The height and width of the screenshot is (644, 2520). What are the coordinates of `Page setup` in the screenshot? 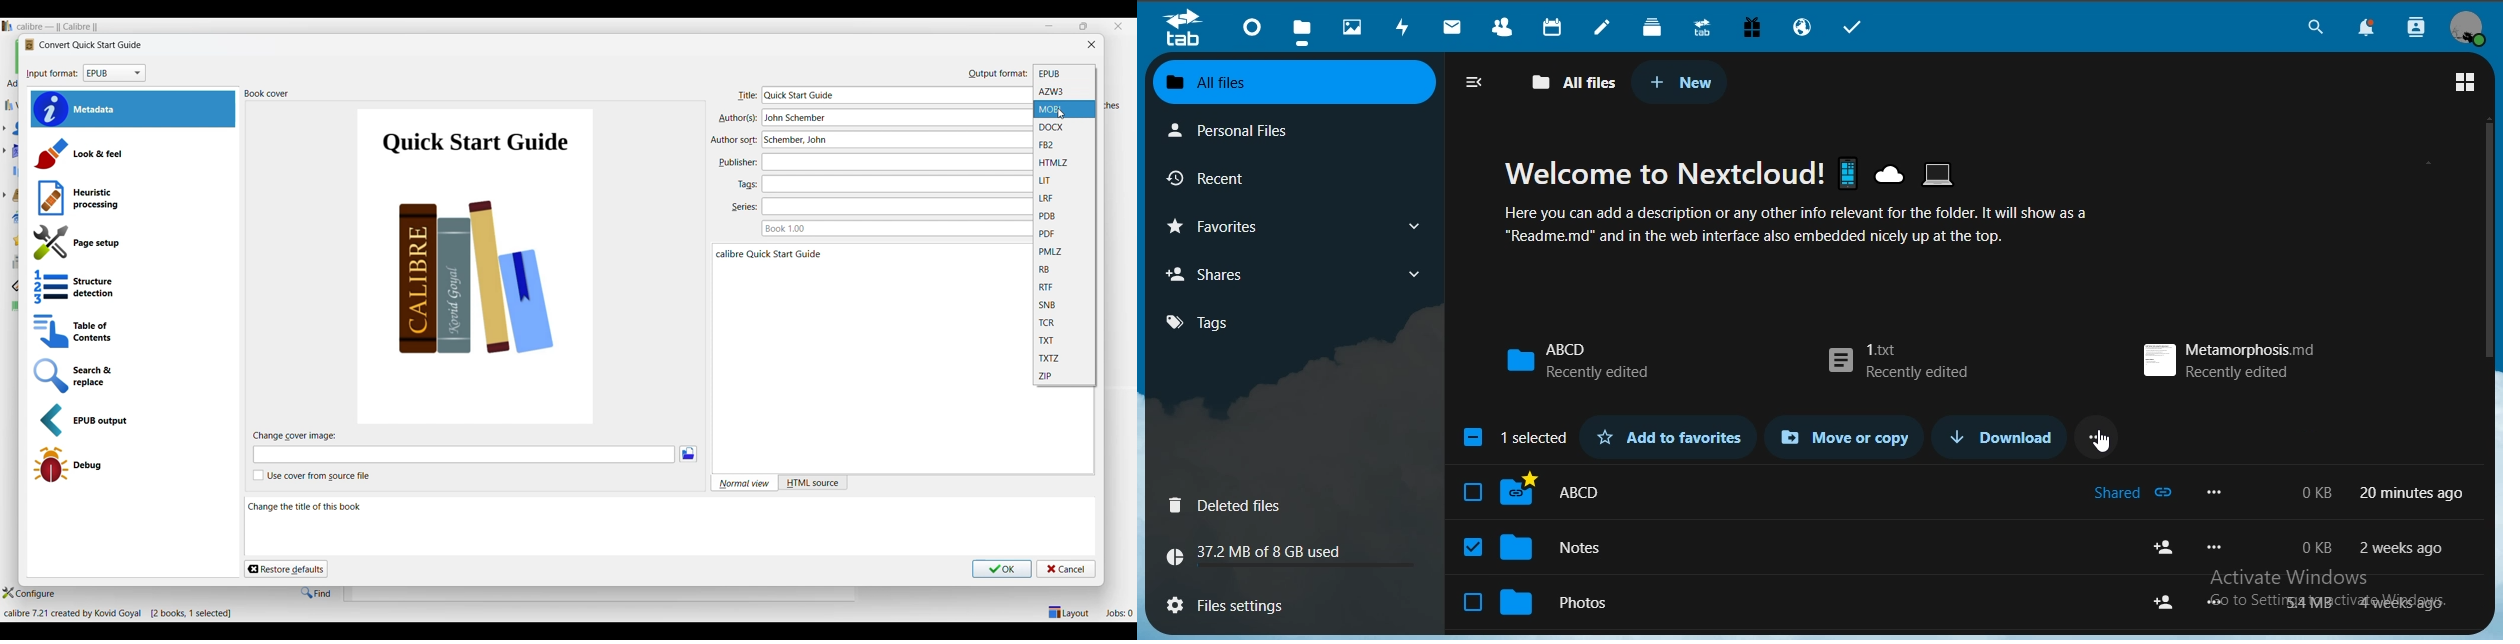 It's located at (131, 243).